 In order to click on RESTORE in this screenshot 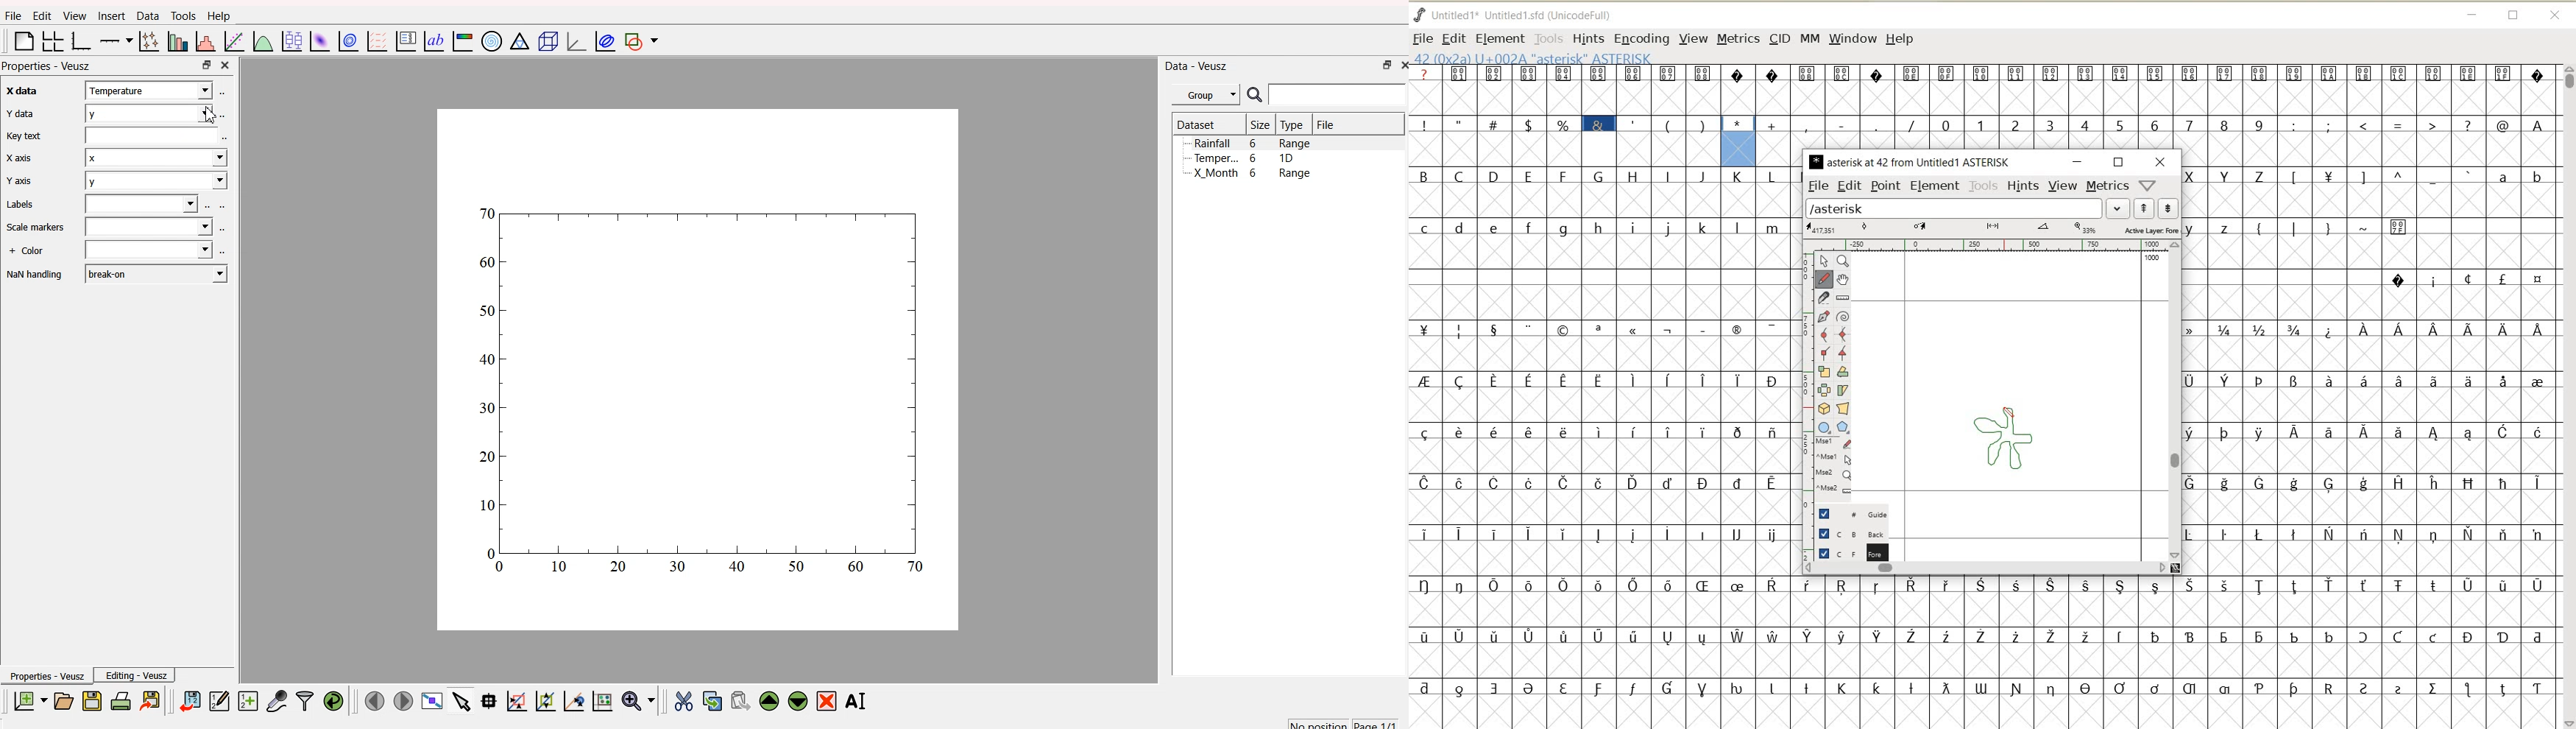, I will do `click(2514, 16)`.